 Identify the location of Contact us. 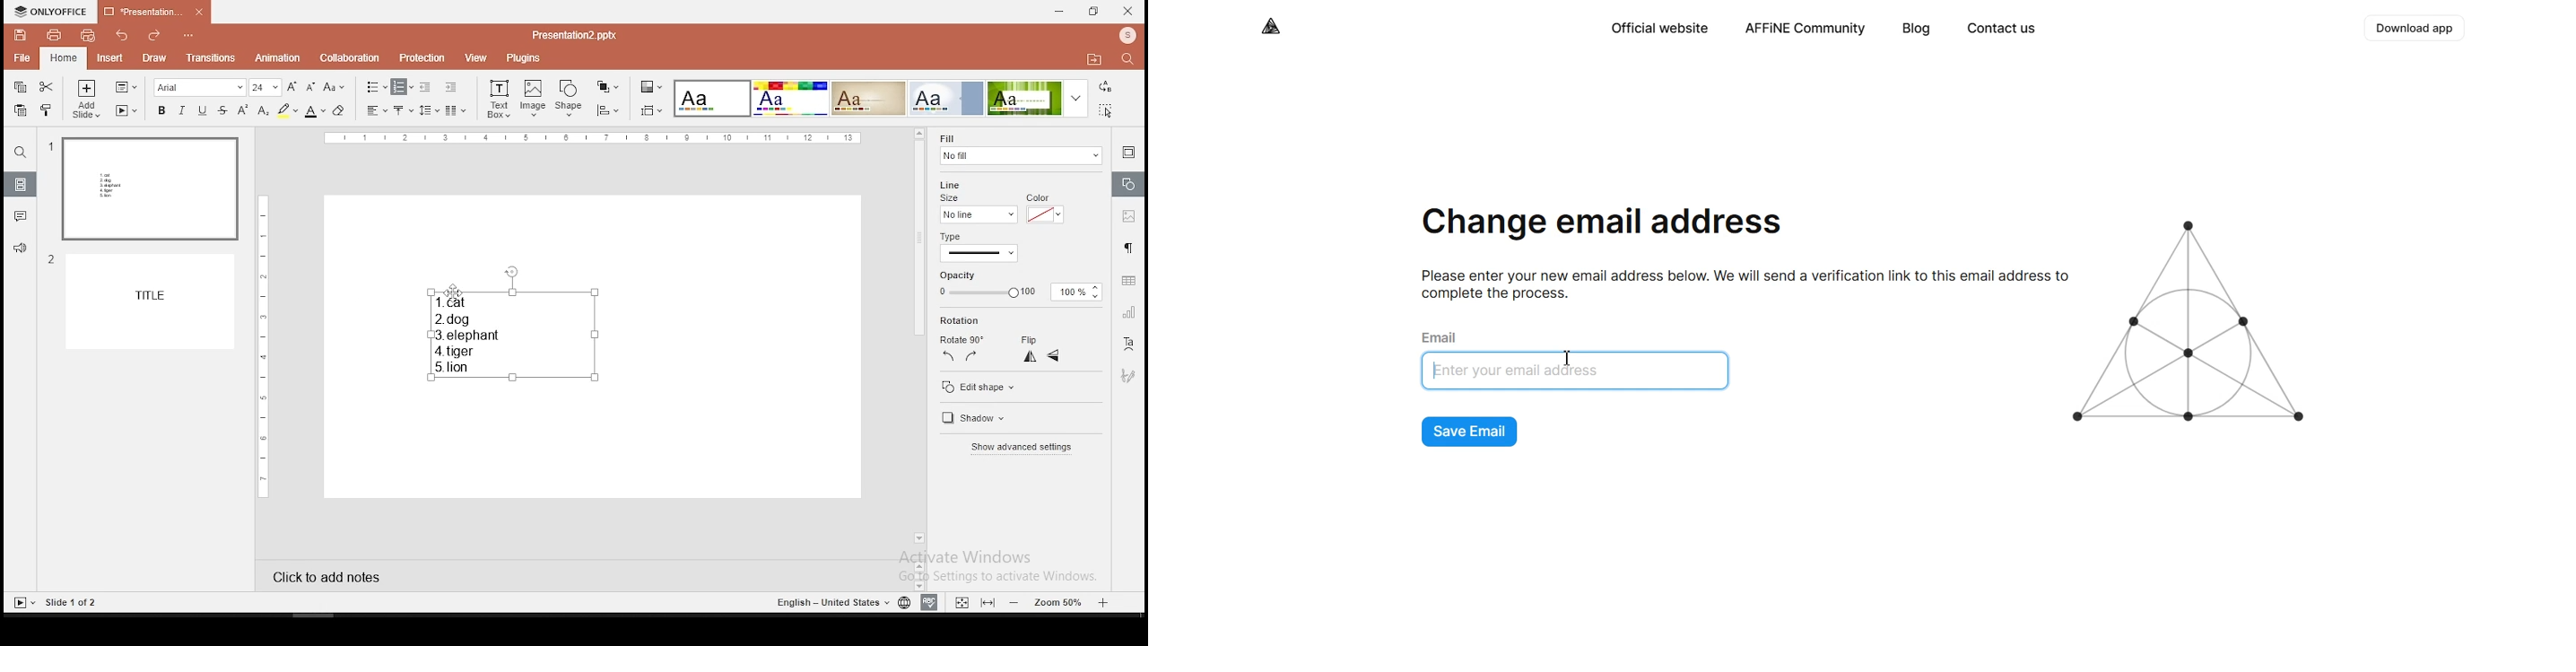
(2001, 30).